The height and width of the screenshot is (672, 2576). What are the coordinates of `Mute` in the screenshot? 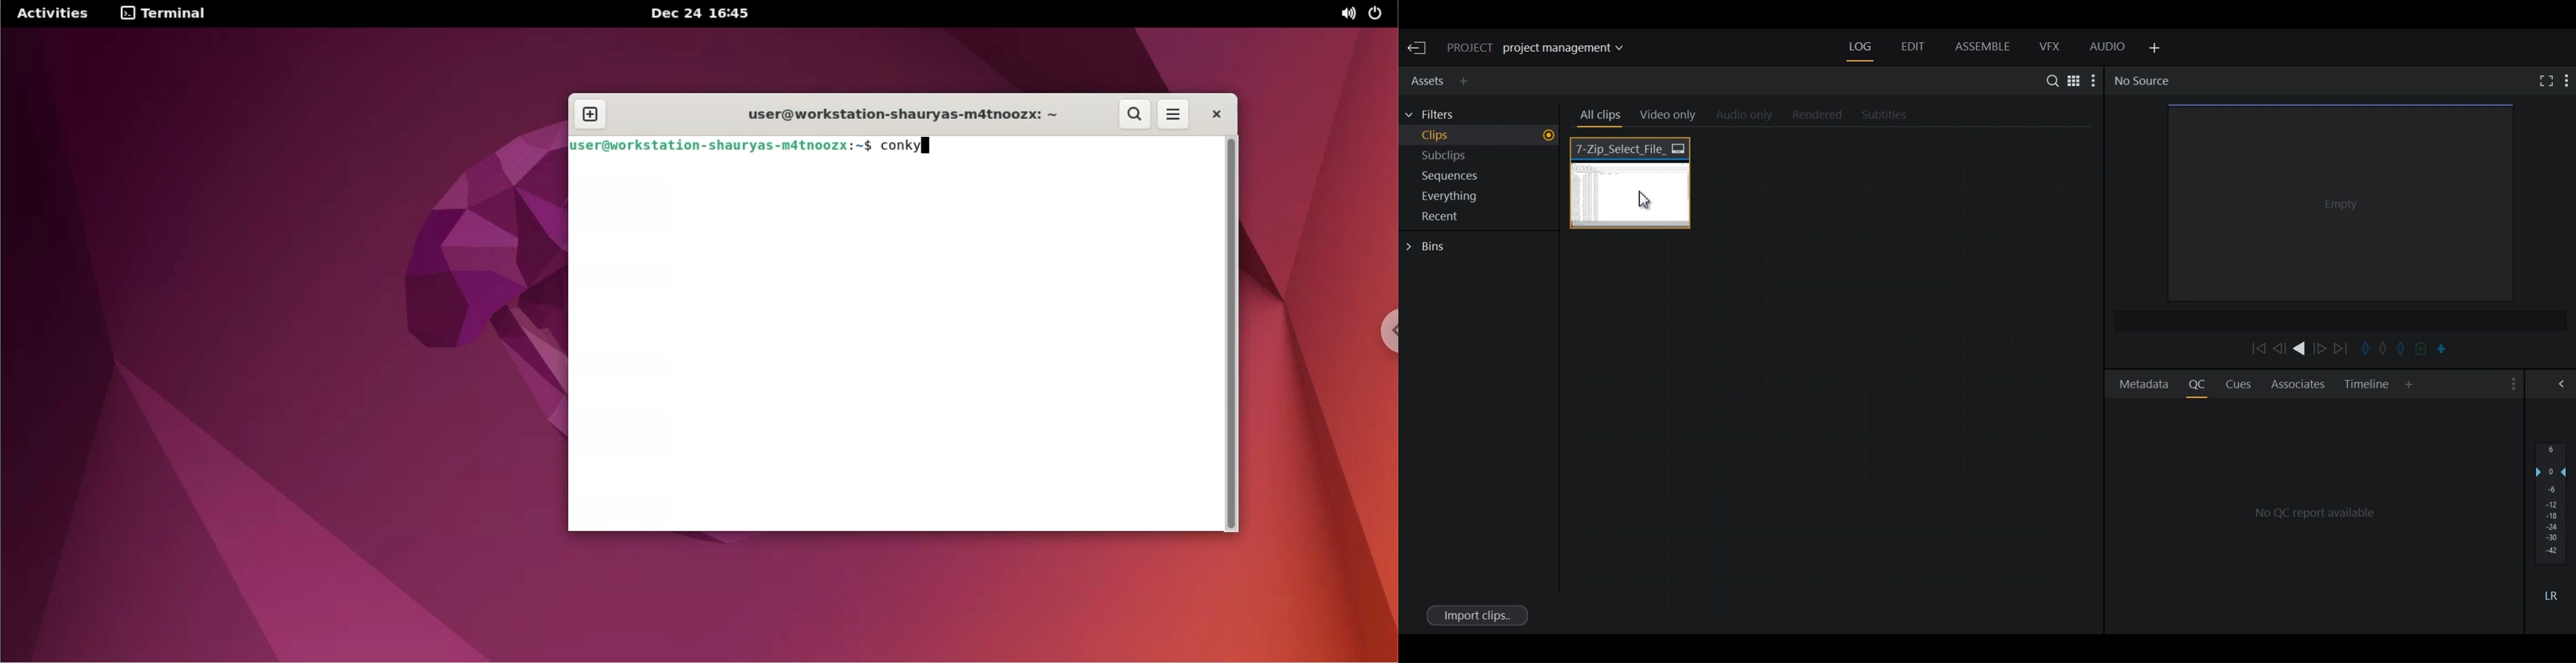 It's located at (2551, 595).